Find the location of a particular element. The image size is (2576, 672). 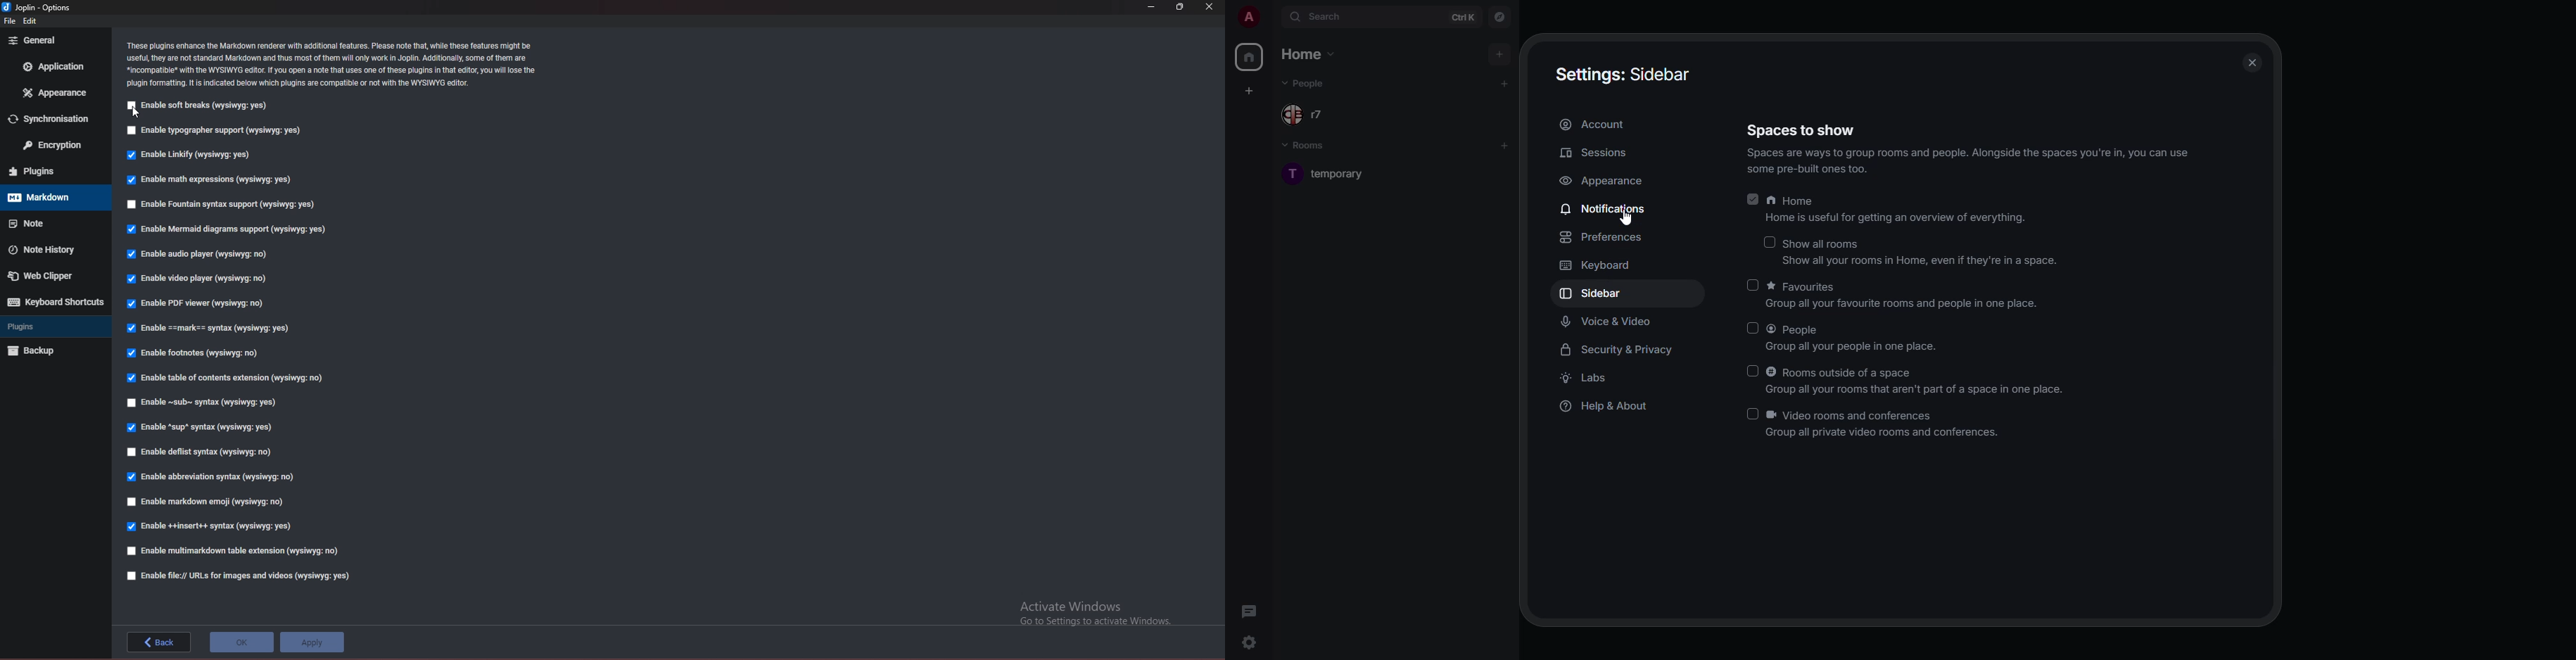

info is located at coordinates (331, 64).